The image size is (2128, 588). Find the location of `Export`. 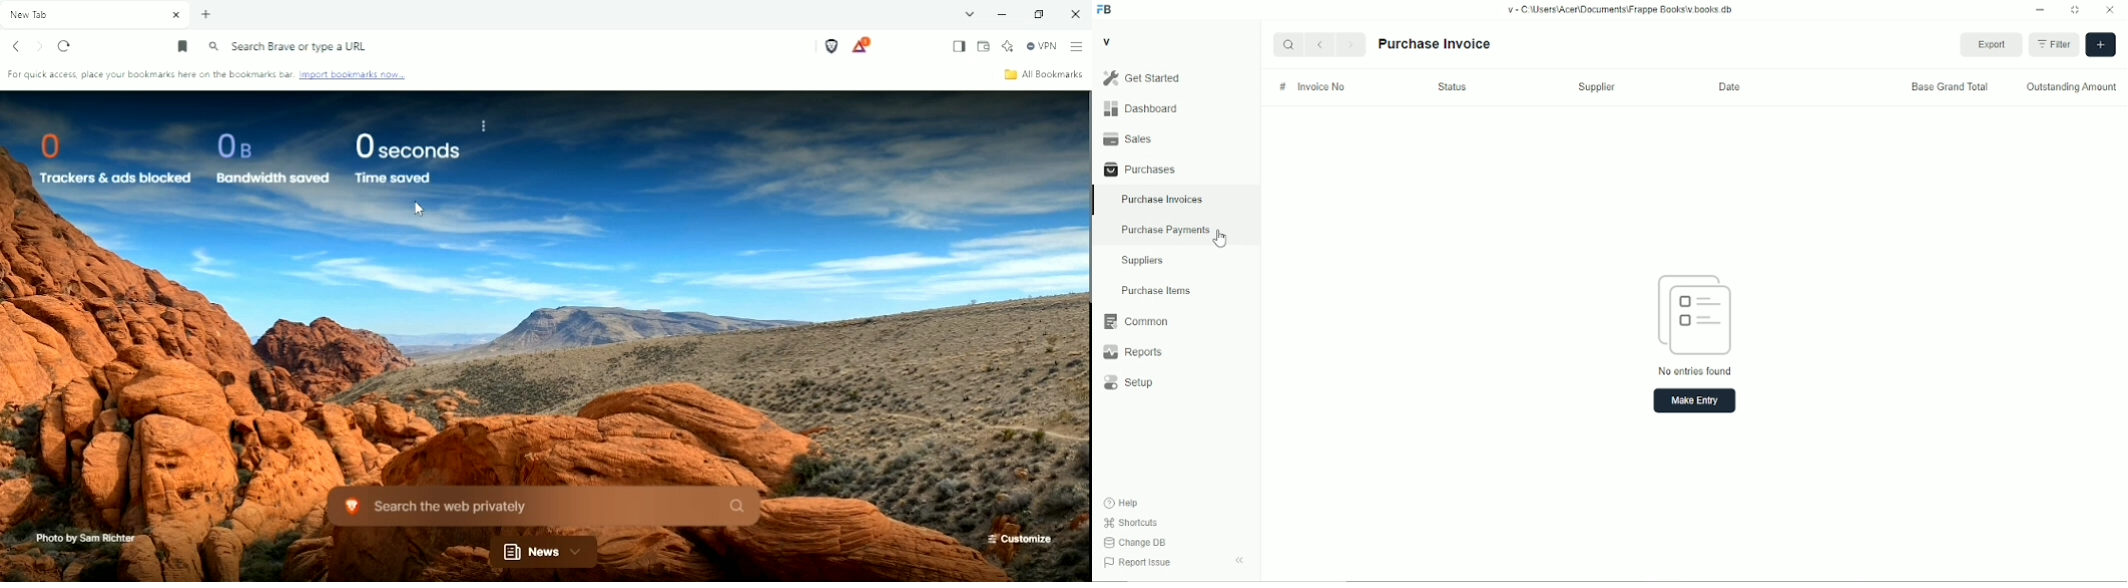

Export is located at coordinates (1992, 45).